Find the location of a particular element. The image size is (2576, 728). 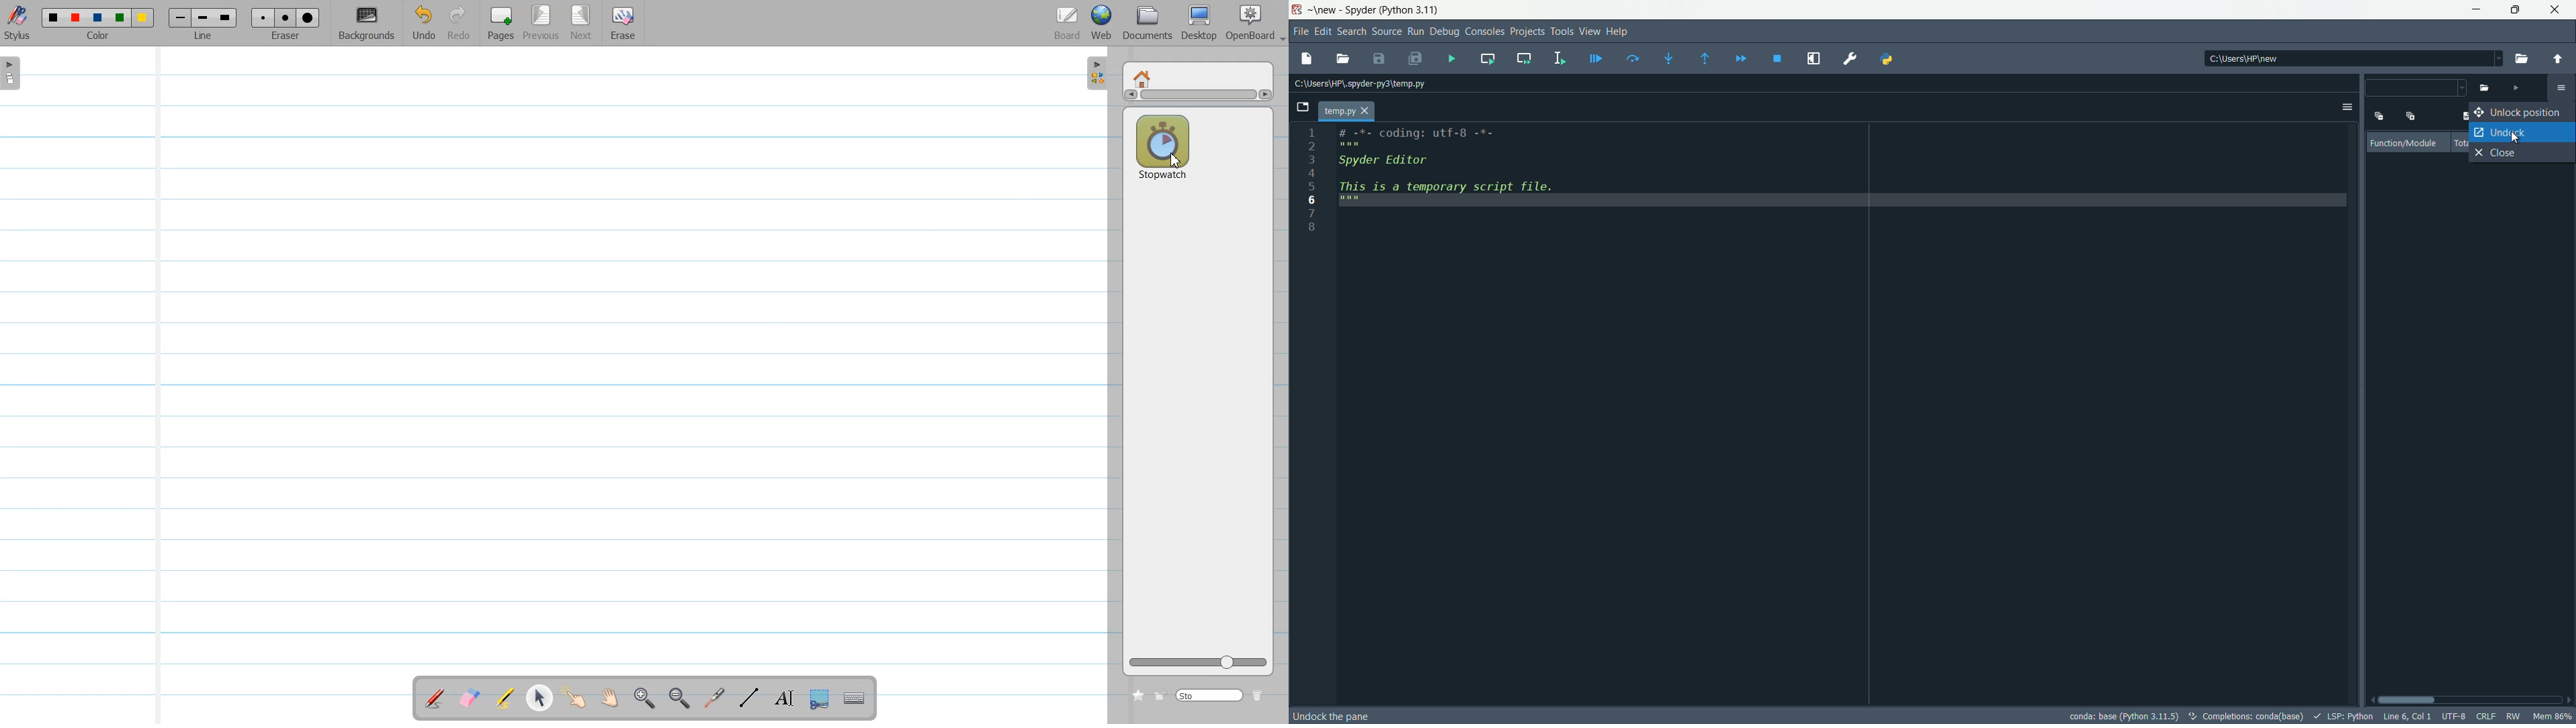

close app is located at coordinates (2556, 11).